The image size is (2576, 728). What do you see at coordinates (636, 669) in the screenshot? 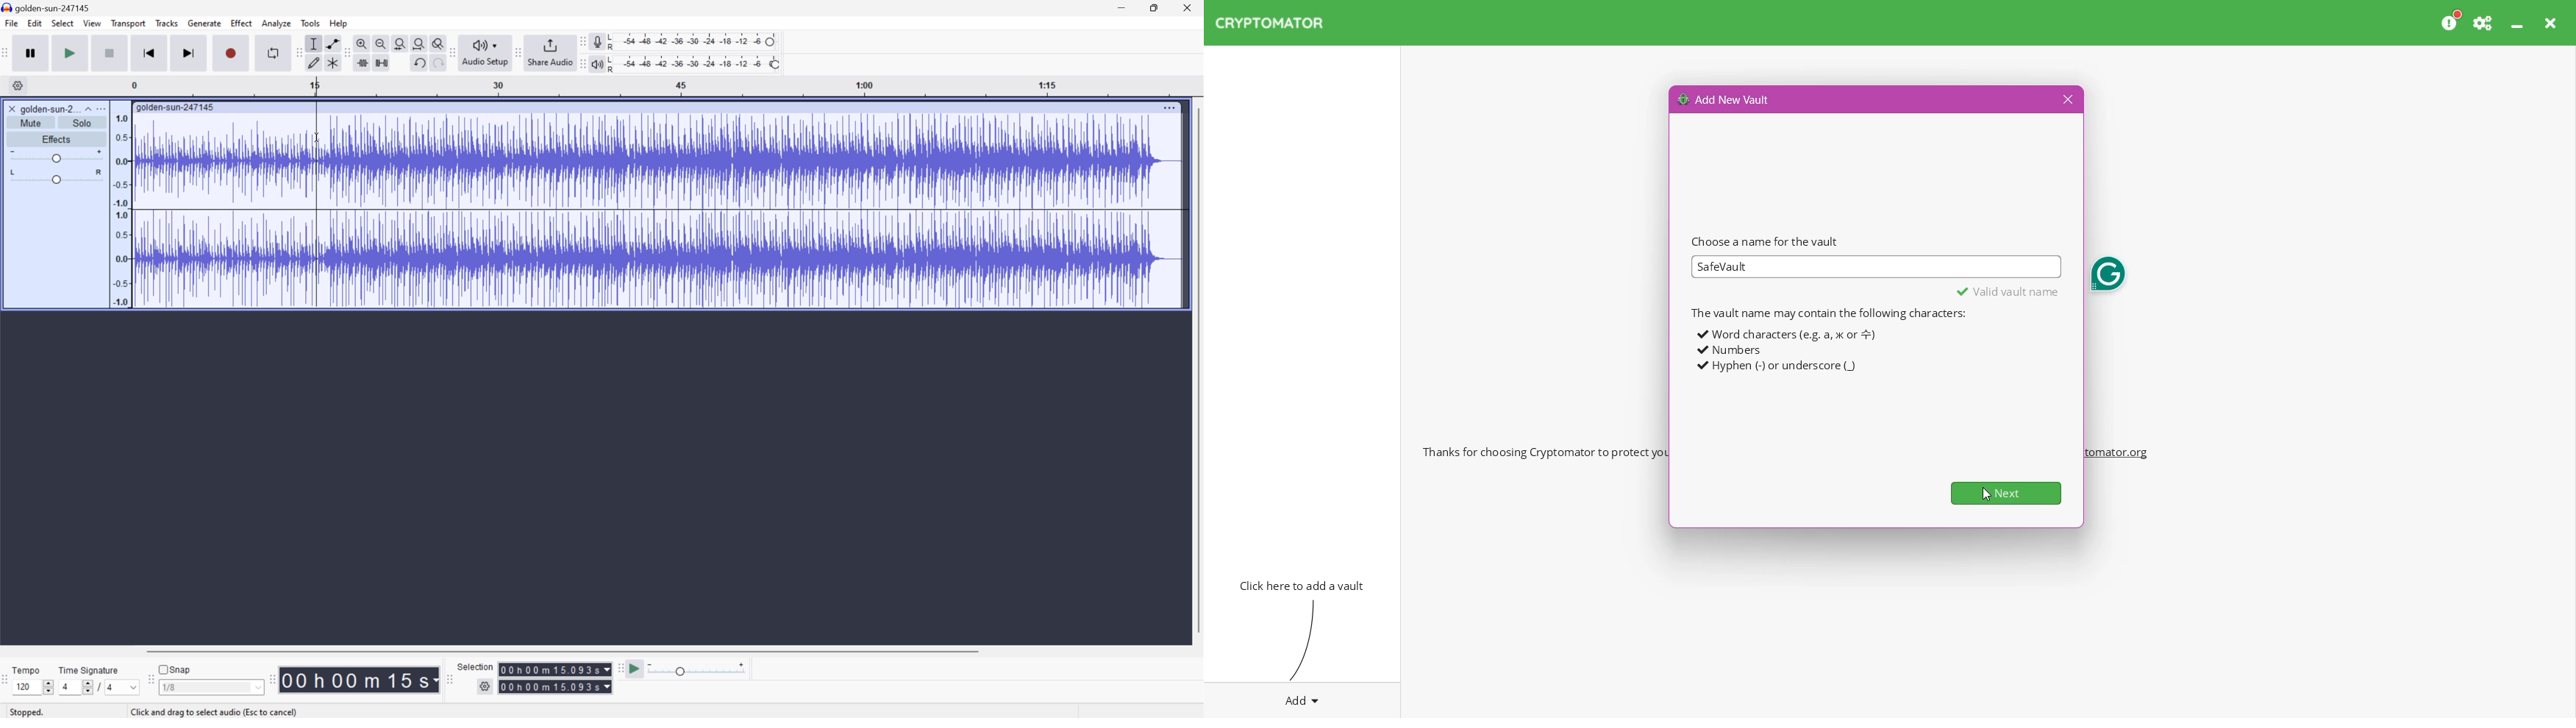
I see `Play st speed` at bounding box center [636, 669].